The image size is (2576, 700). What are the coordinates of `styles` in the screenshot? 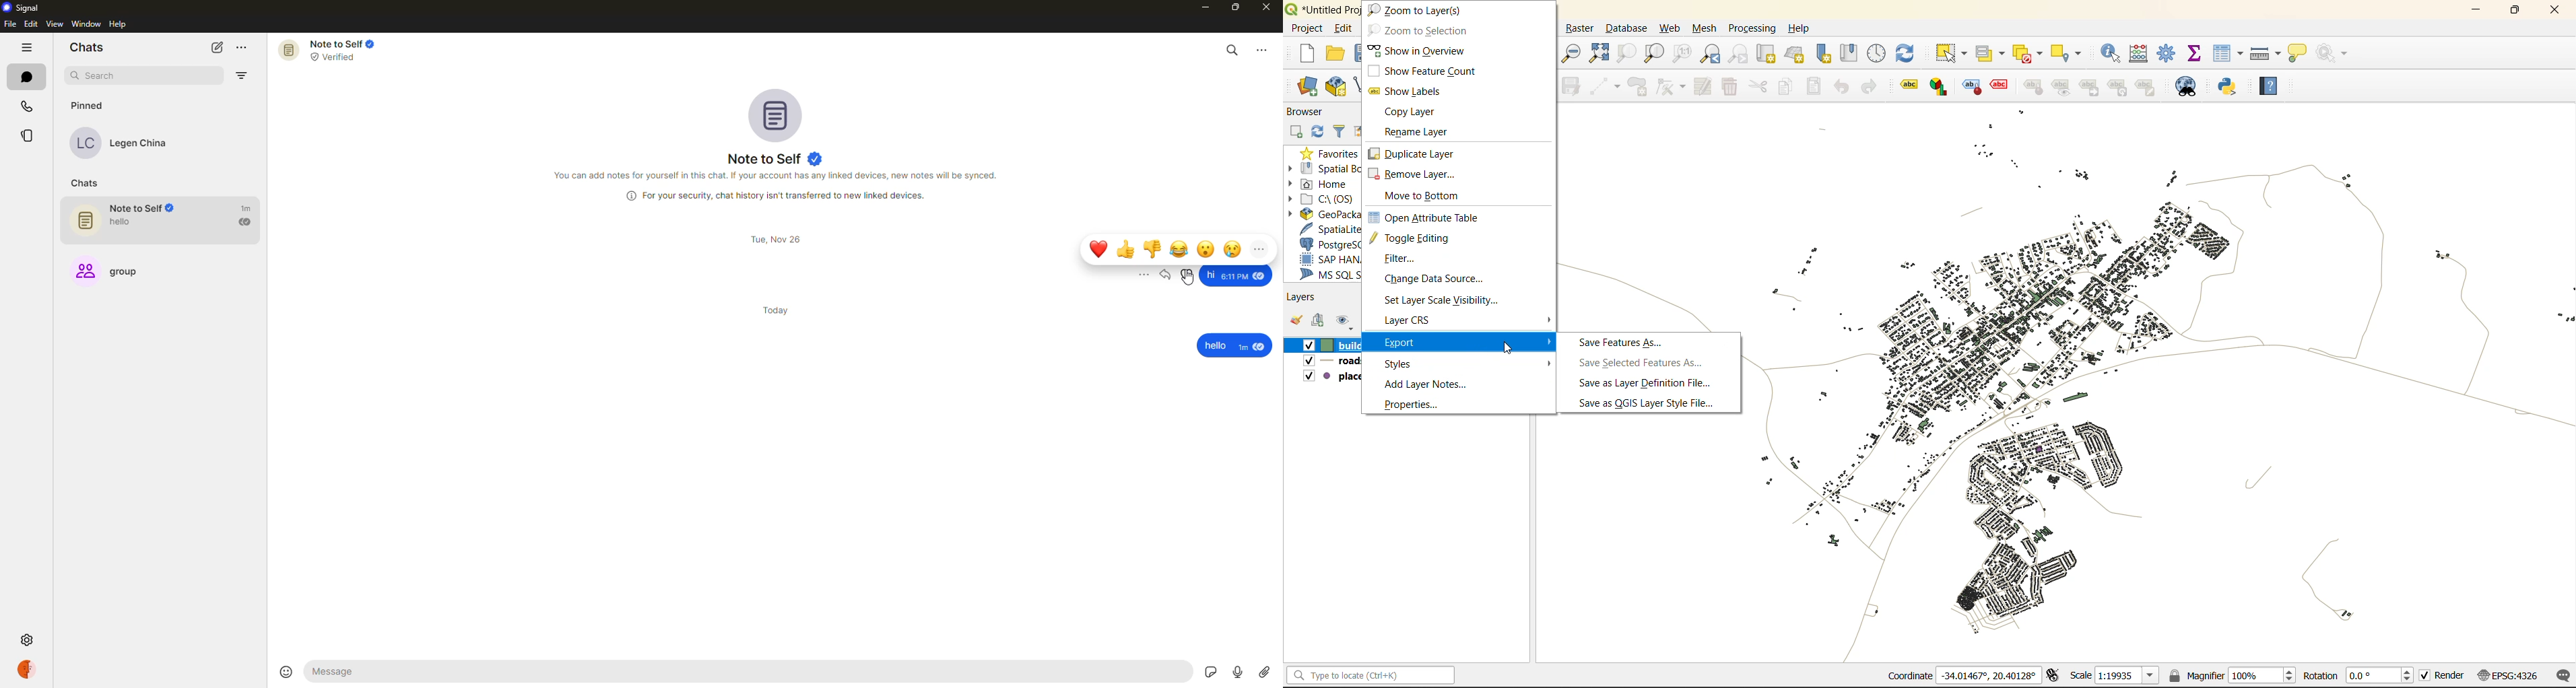 It's located at (1410, 363).